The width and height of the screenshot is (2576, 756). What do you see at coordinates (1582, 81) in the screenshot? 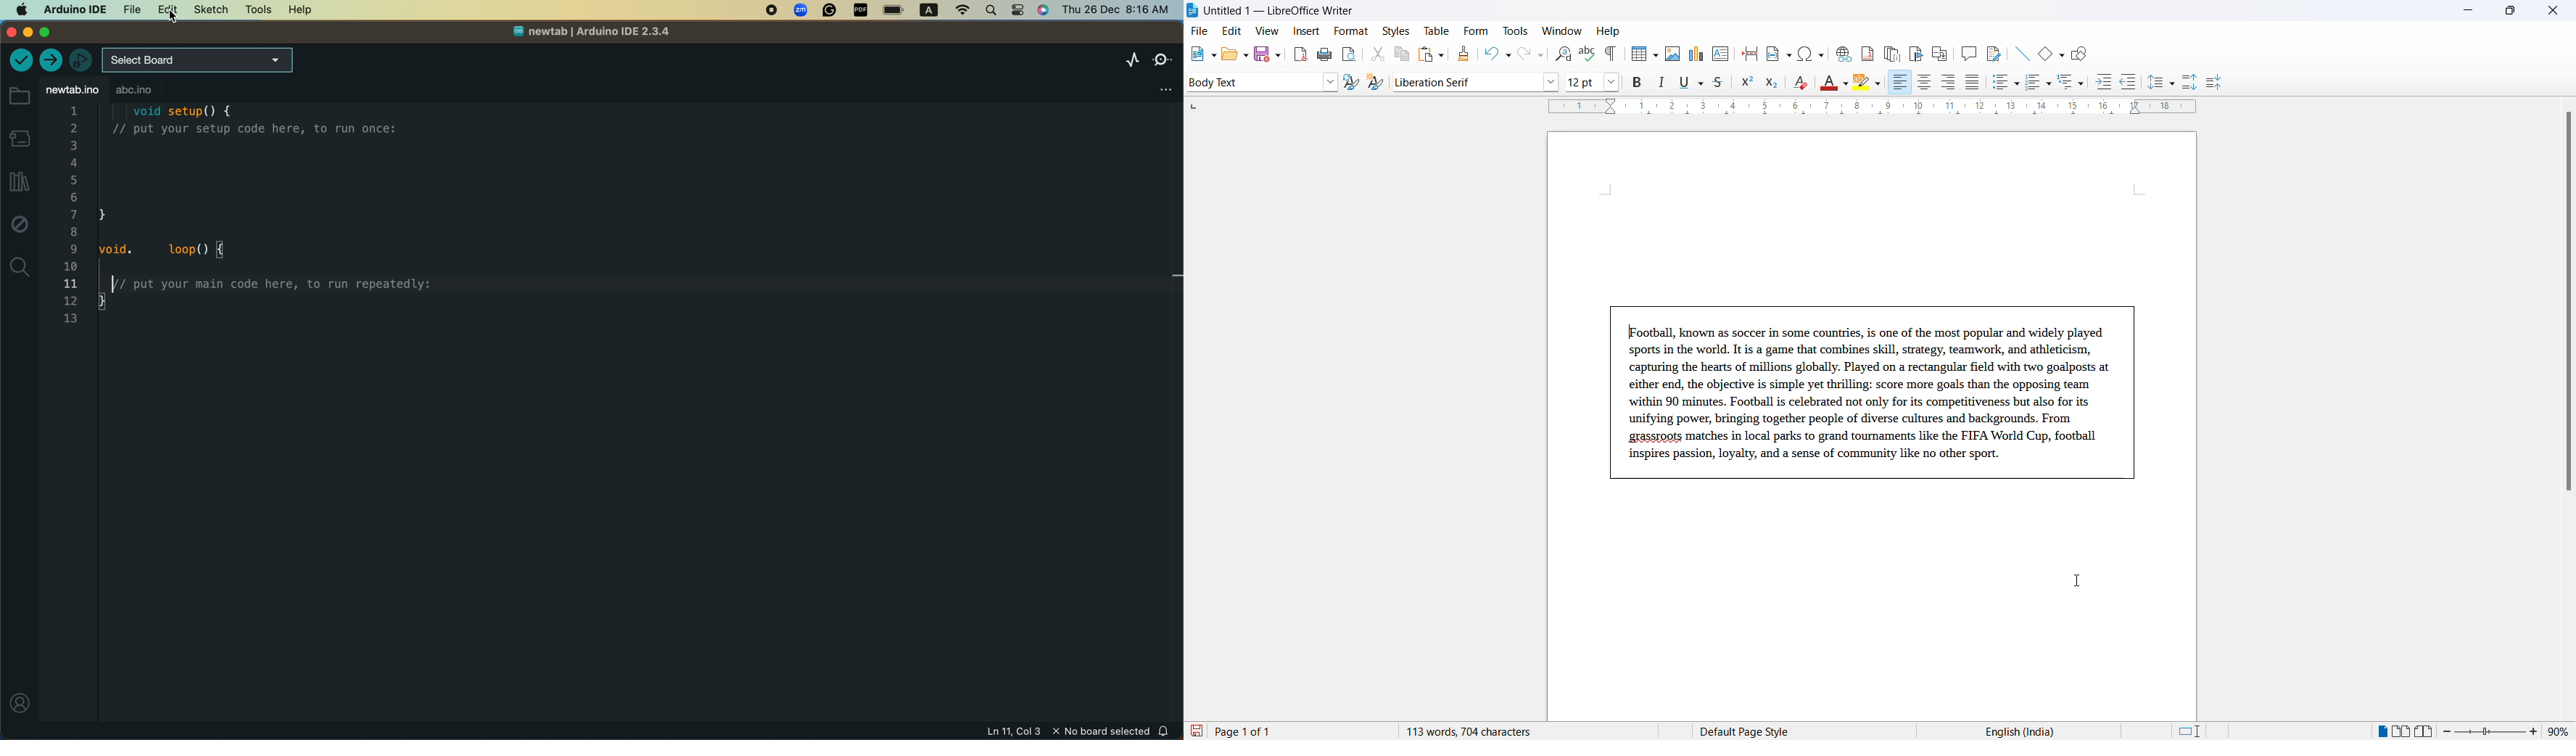
I see `font size` at bounding box center [1582, 81].